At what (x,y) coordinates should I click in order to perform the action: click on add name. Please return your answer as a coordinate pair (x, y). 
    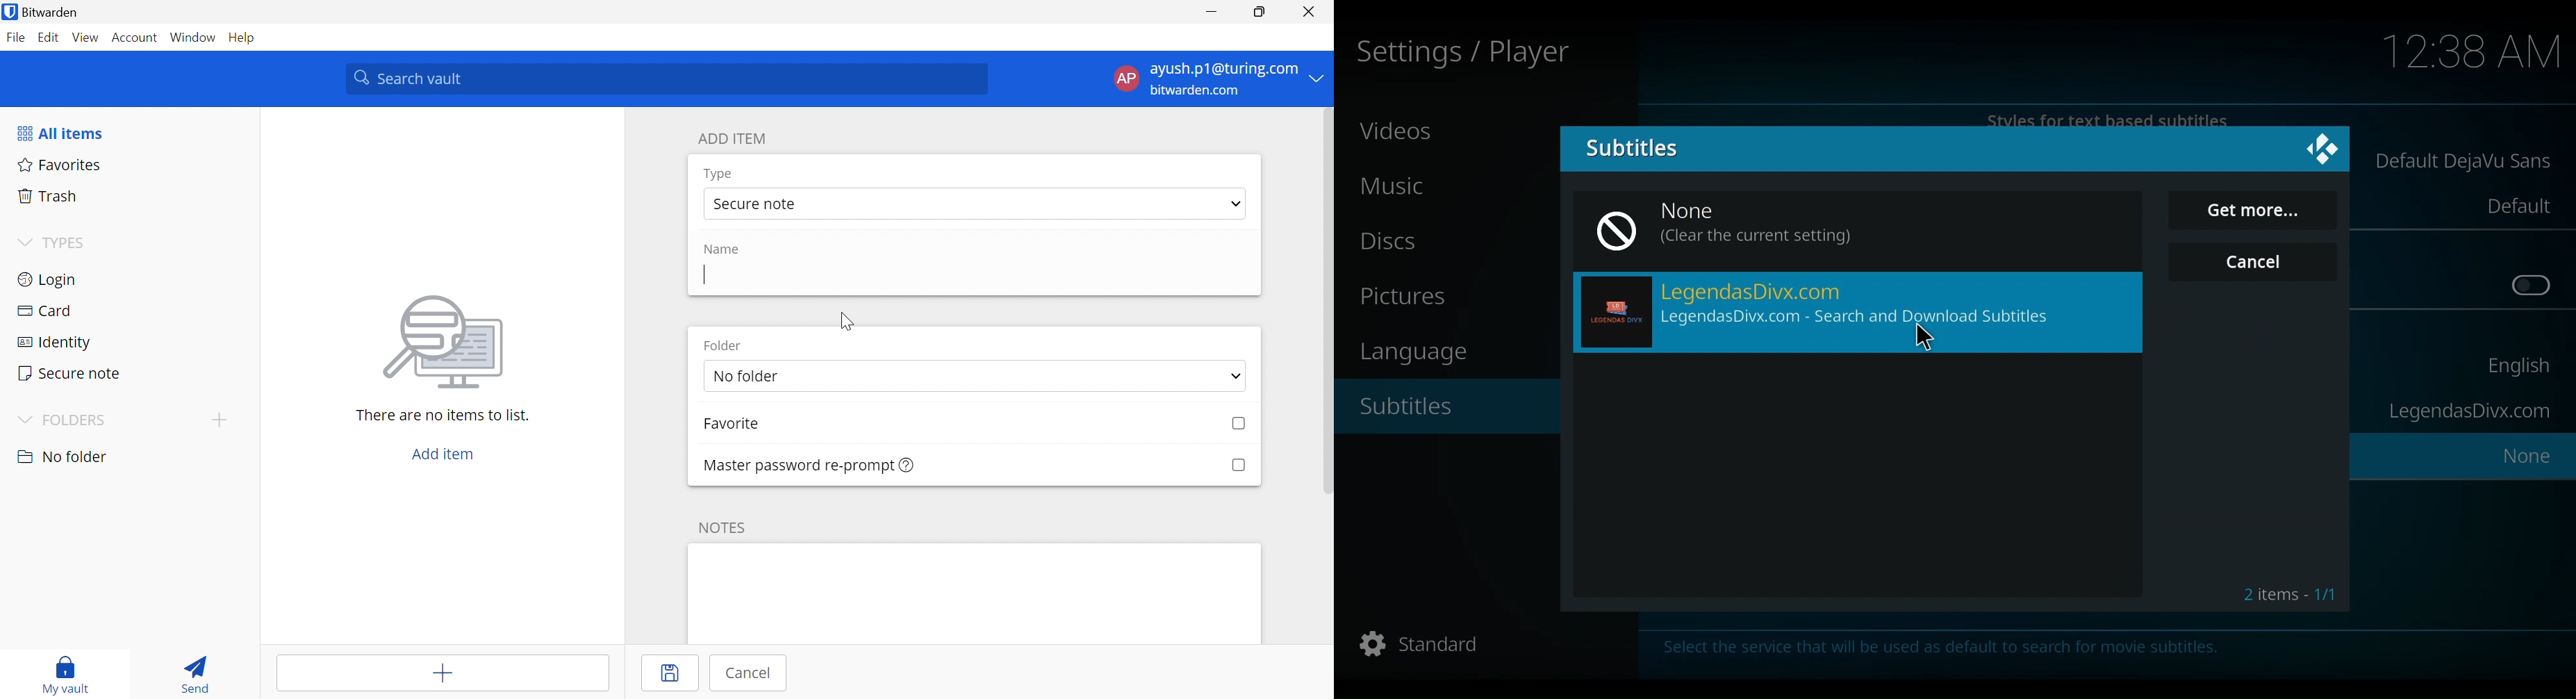
    Looking at the image, I should click on (973, 278).